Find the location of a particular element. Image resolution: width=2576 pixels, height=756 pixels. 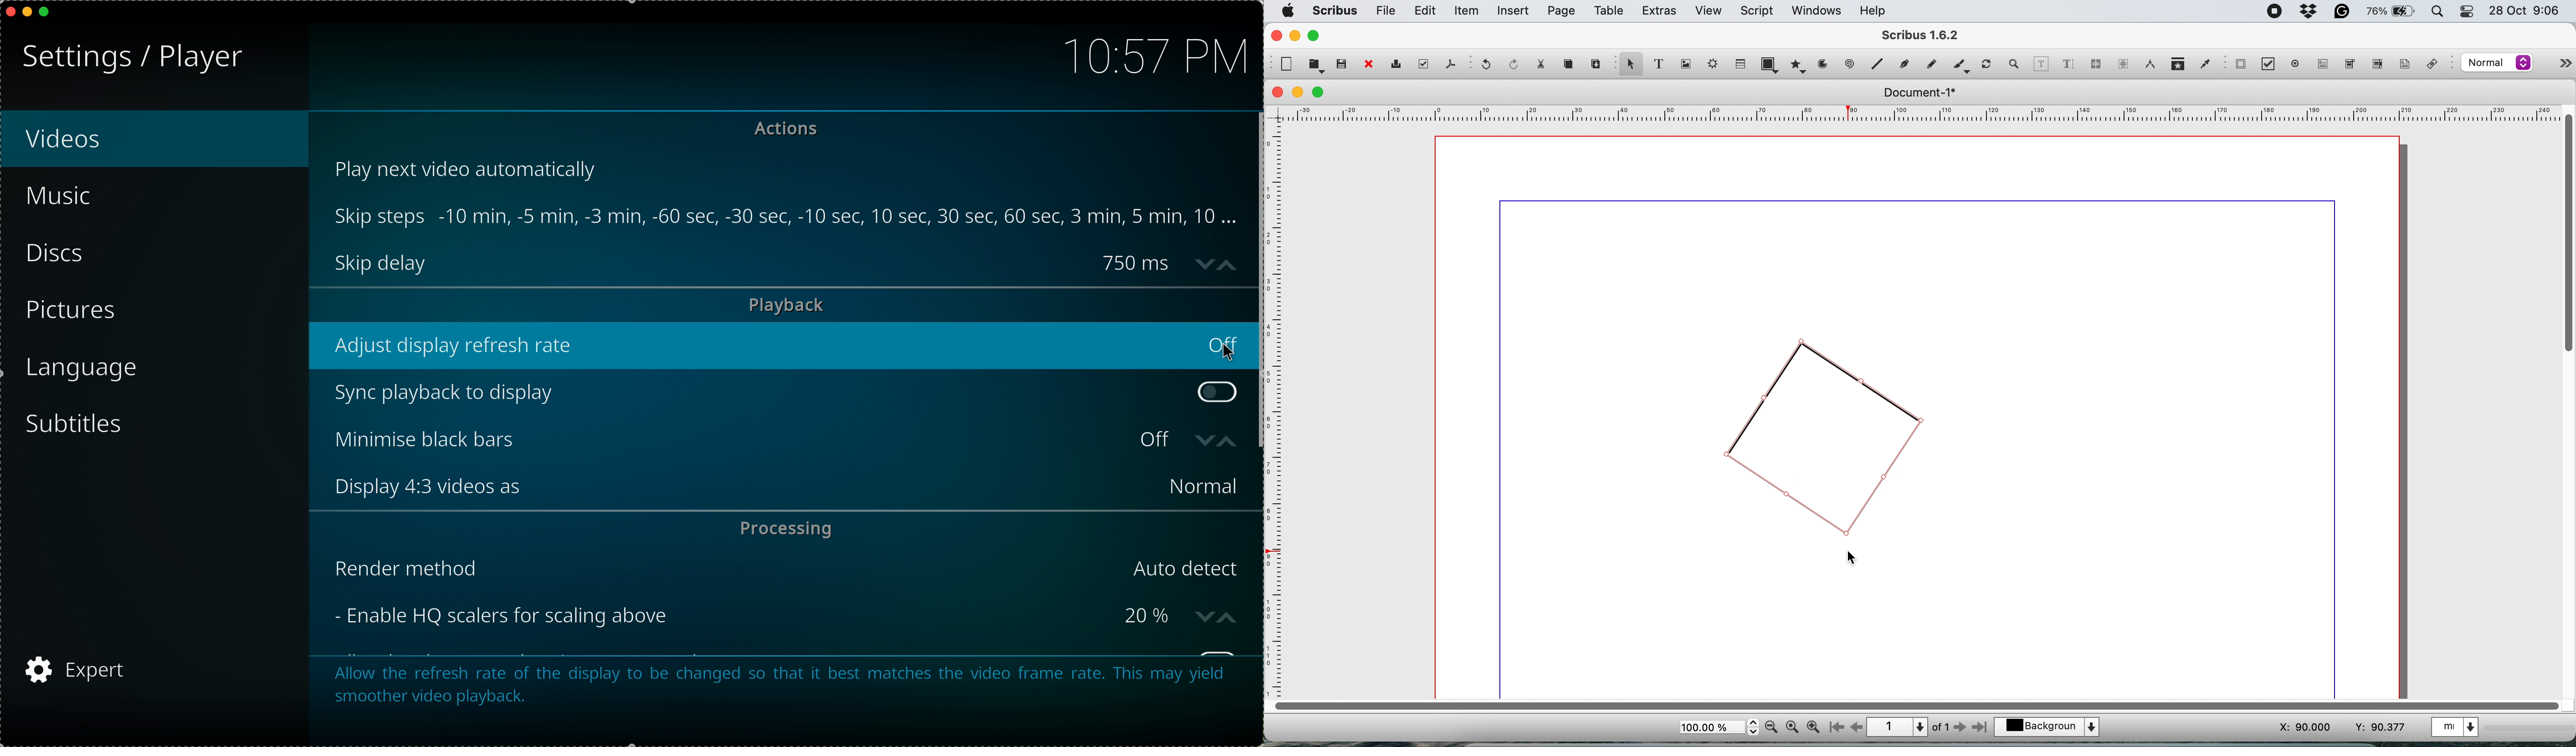

zoom in and out is located at coordinates (2017, 64).